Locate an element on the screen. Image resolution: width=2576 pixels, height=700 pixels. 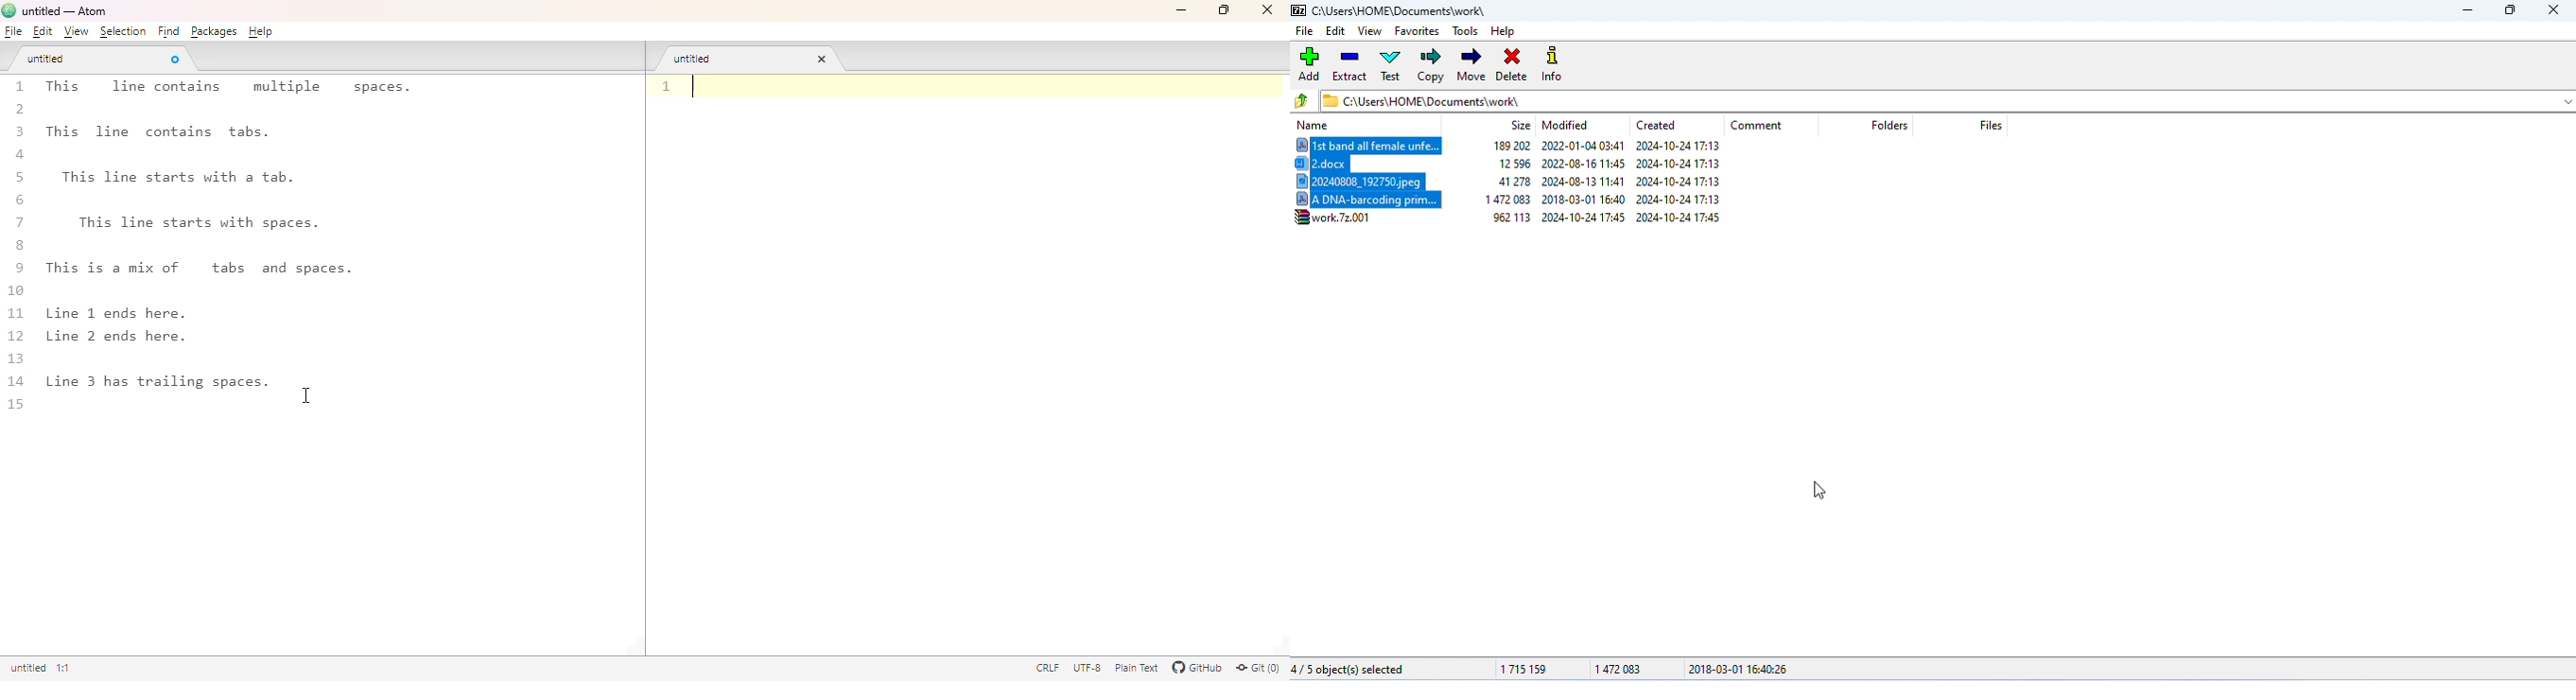
close tab is located at coordinates (822, 59).